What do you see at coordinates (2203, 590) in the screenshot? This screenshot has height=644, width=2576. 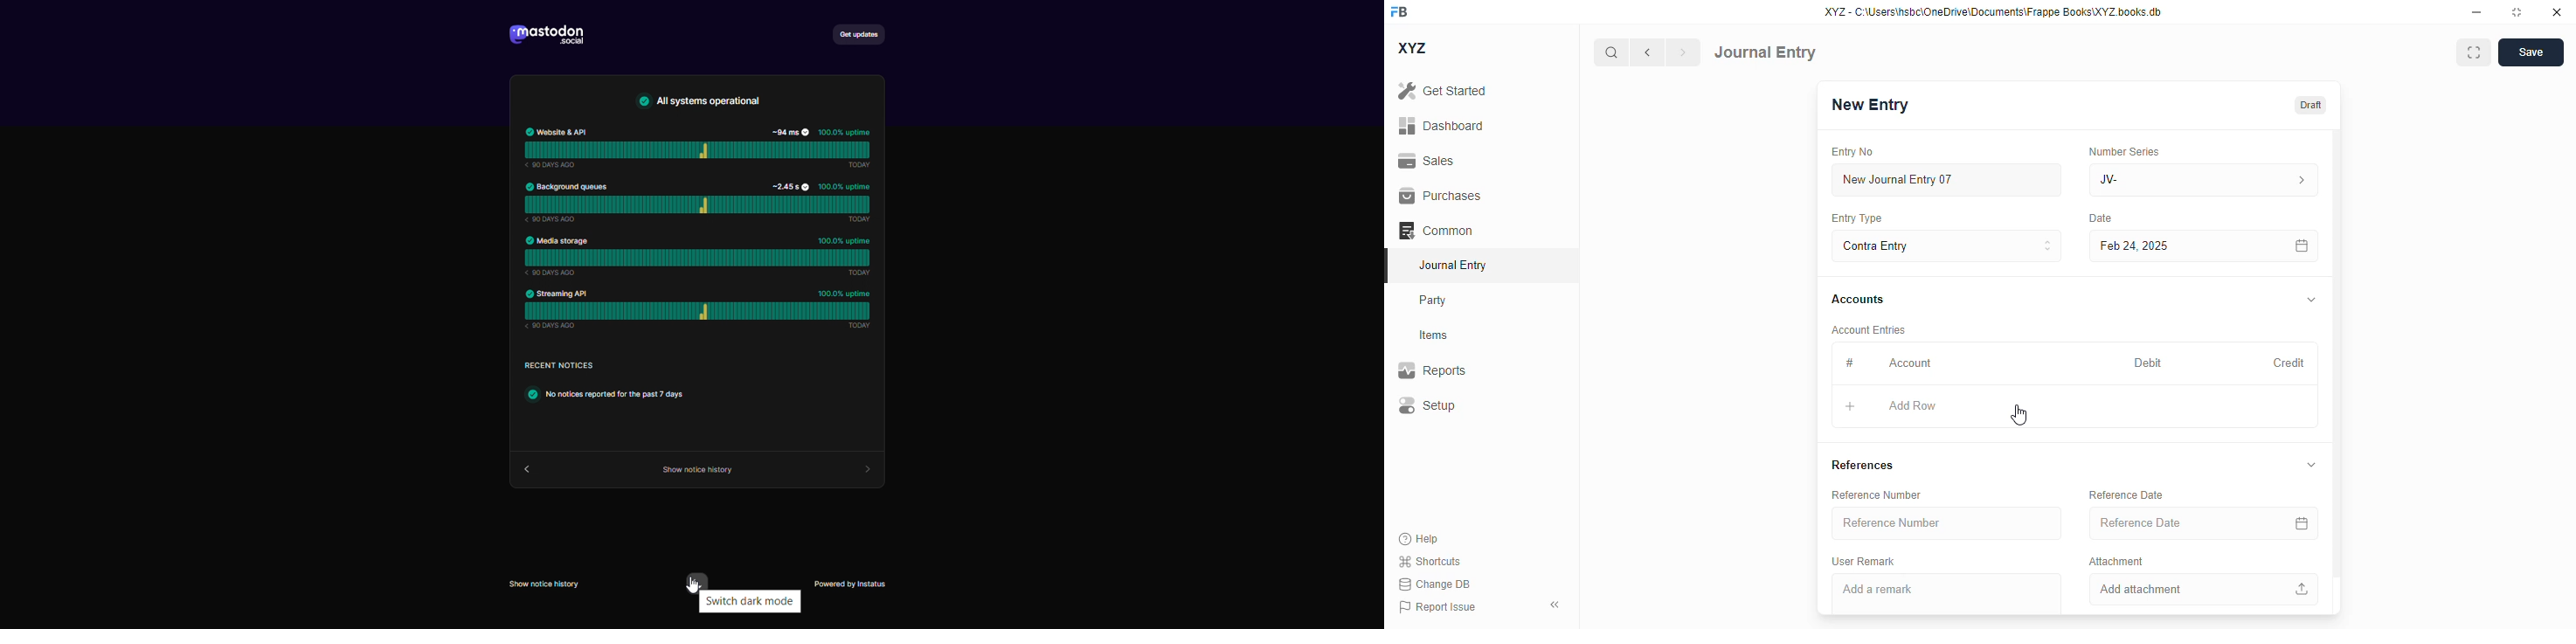 I see `add attachment` at bounding box center [2203, 590].